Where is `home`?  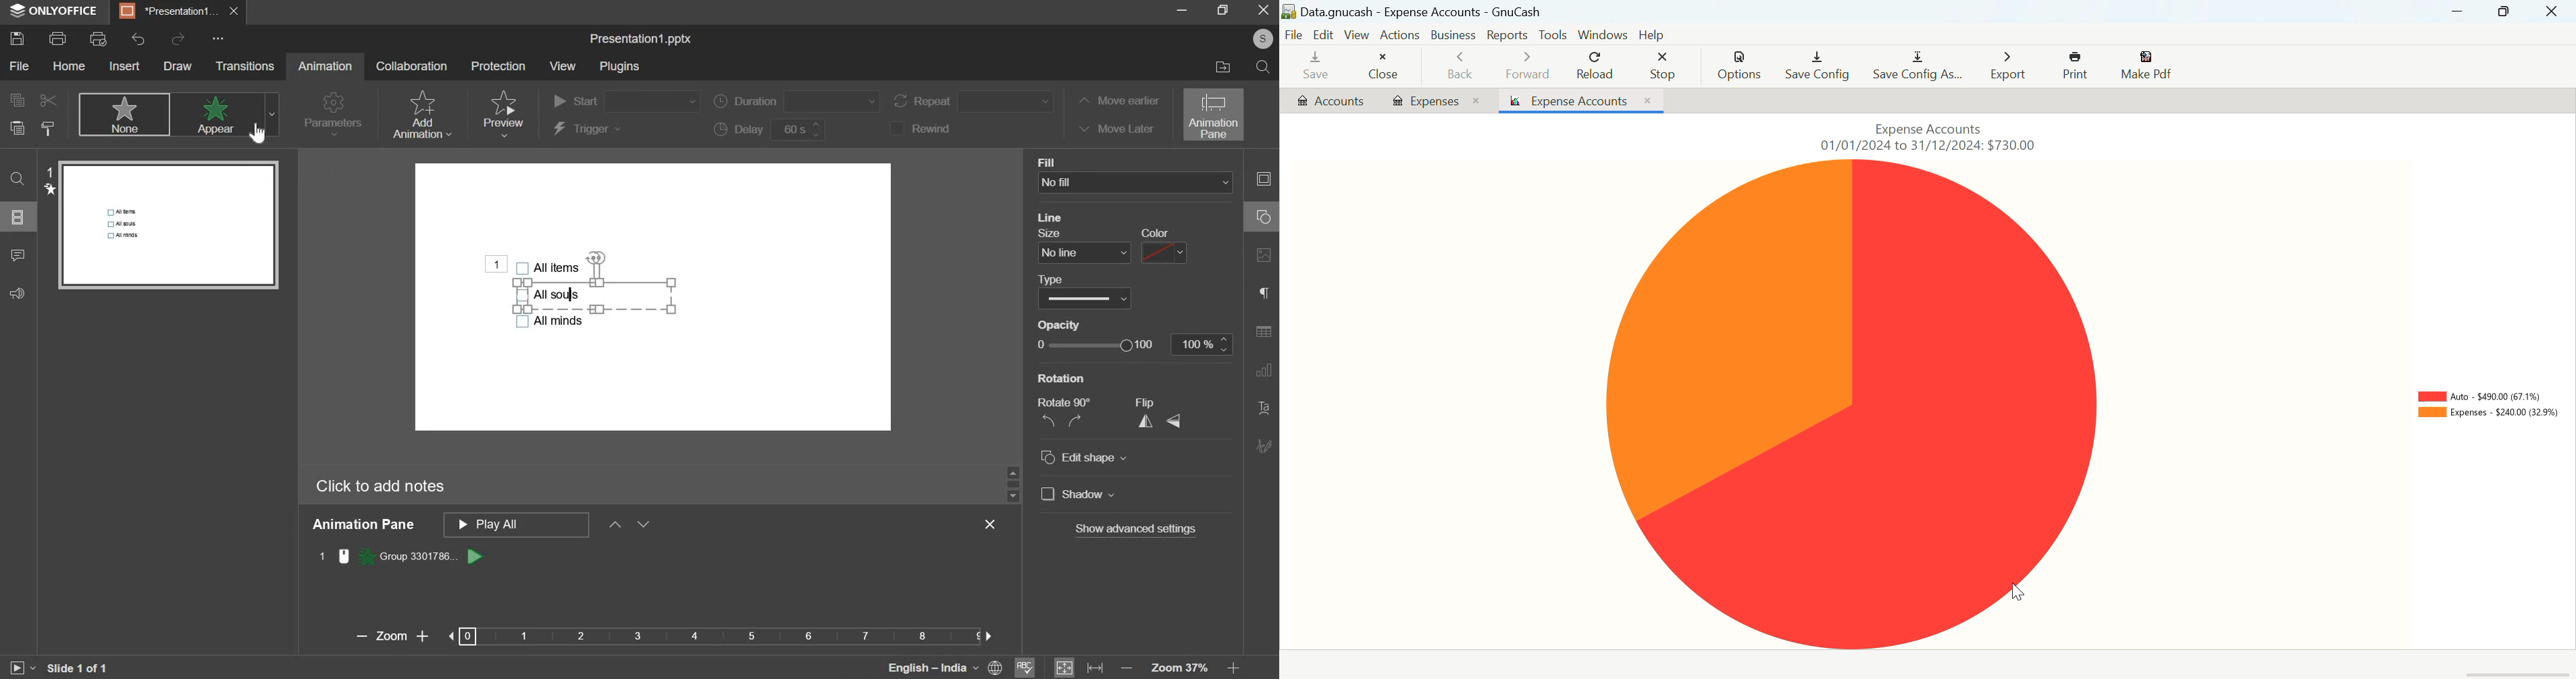 home is located at coordinates (69, 66).